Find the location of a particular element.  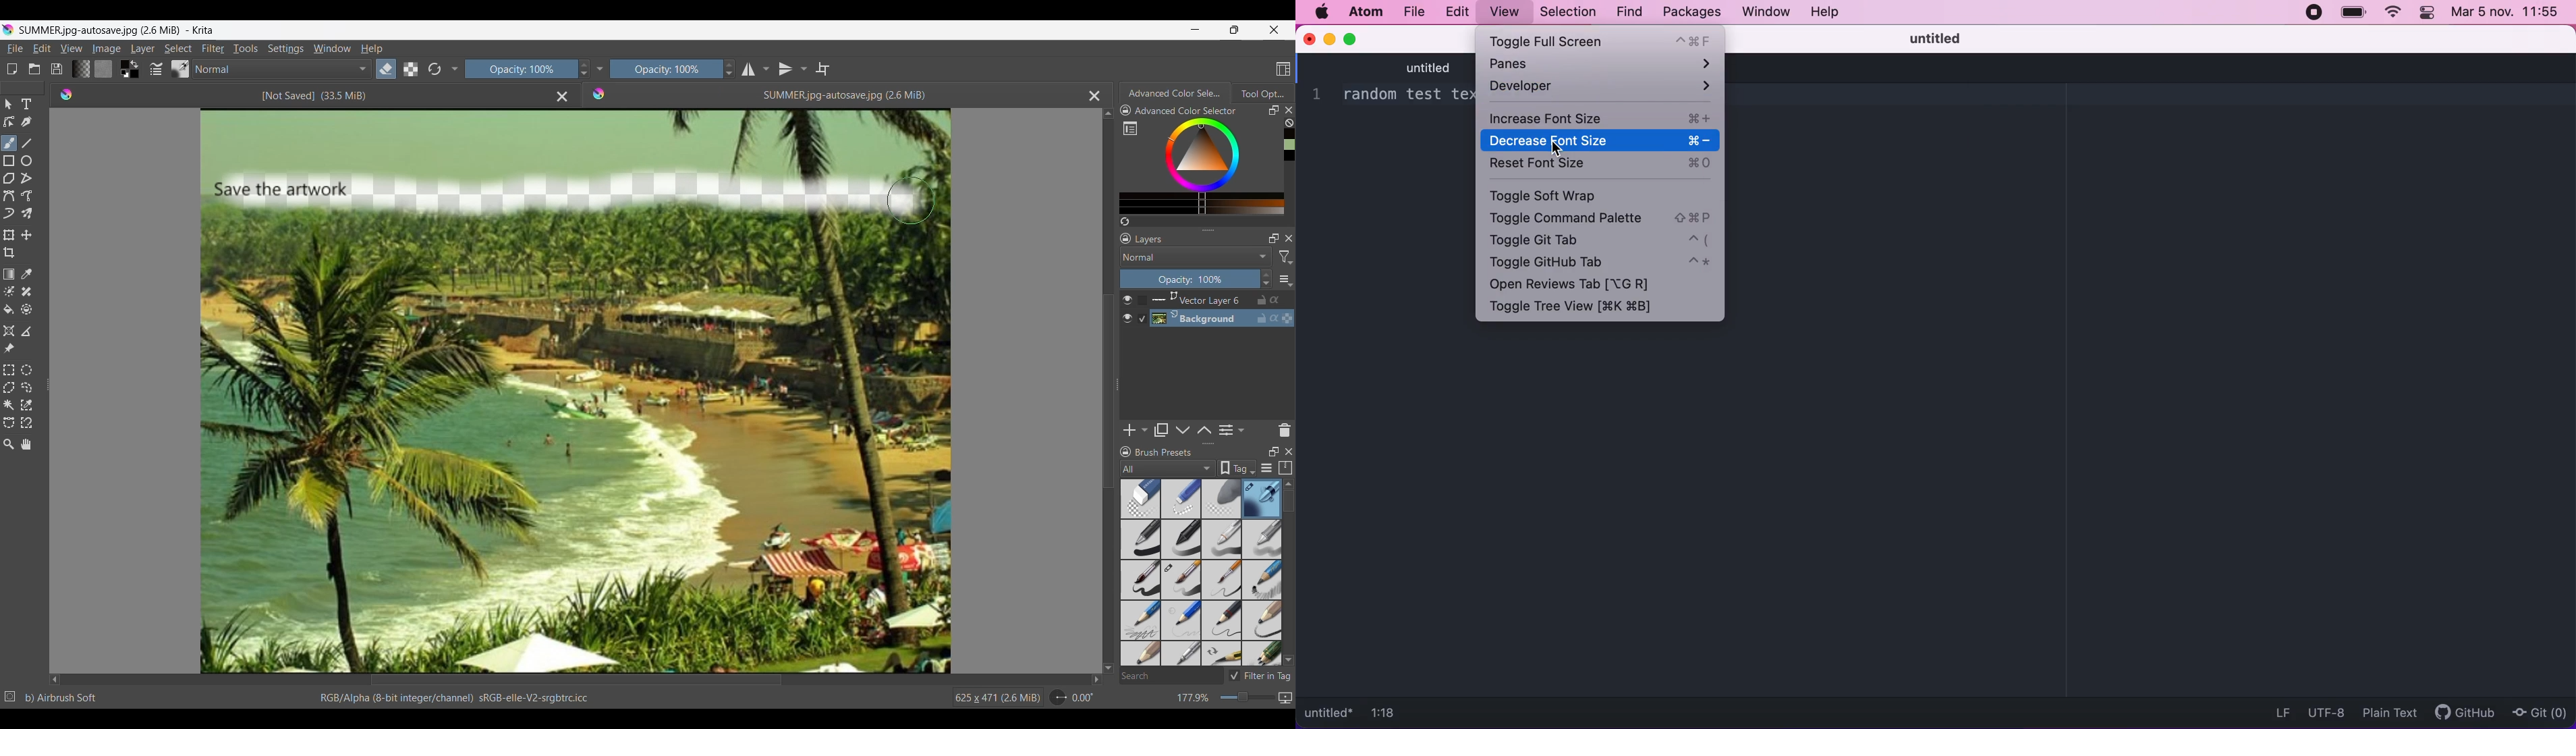

Elliptical selection tool is located at coordinates (26, 370).